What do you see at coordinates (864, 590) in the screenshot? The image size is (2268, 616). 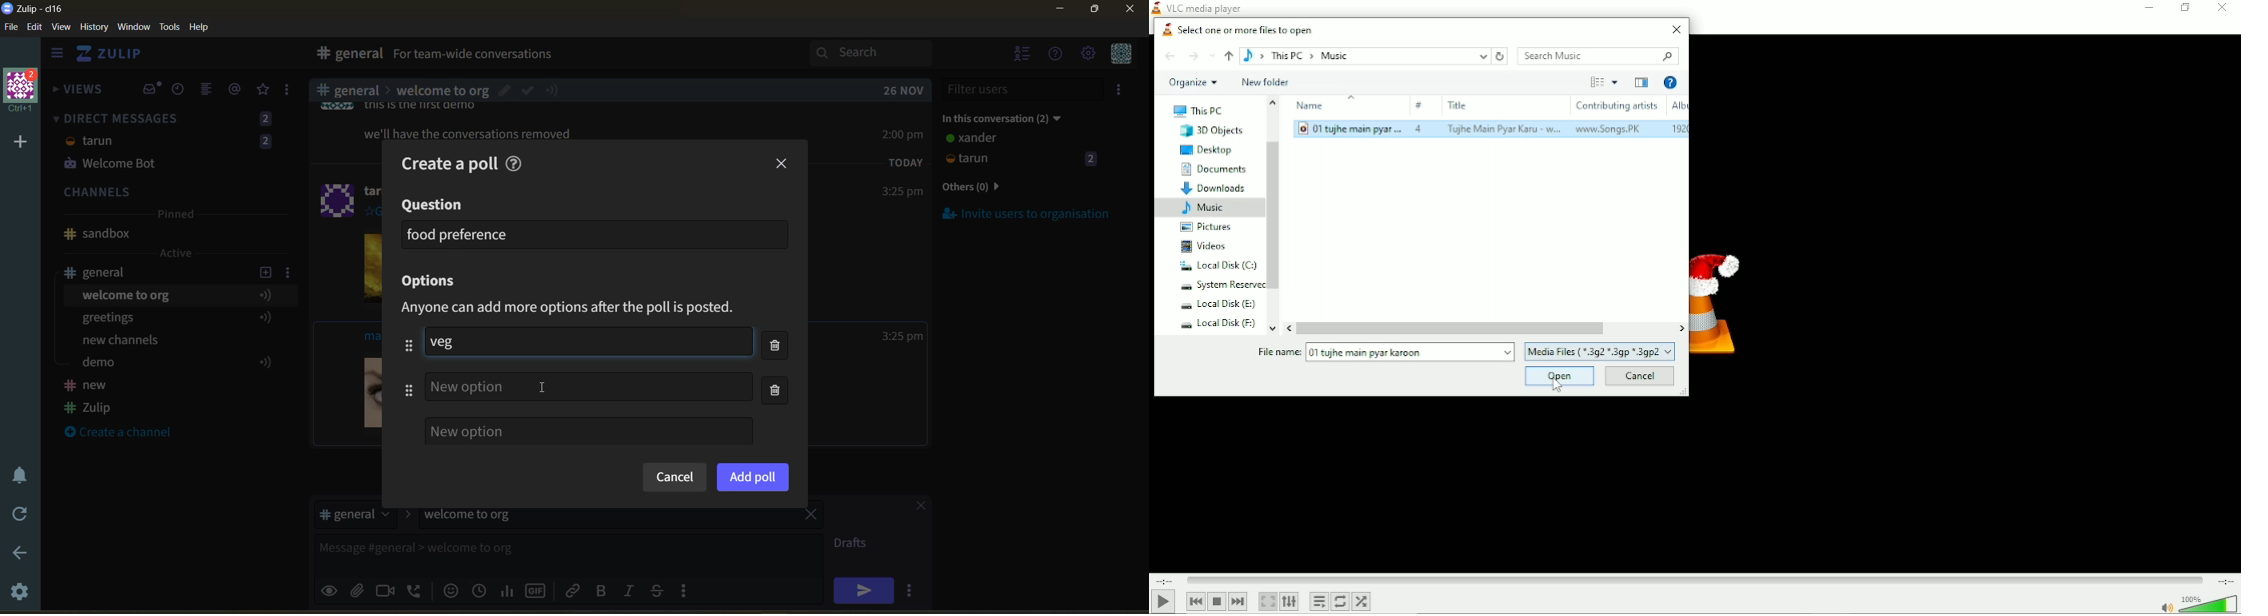 I see `send` at bounding box center [864, 590].